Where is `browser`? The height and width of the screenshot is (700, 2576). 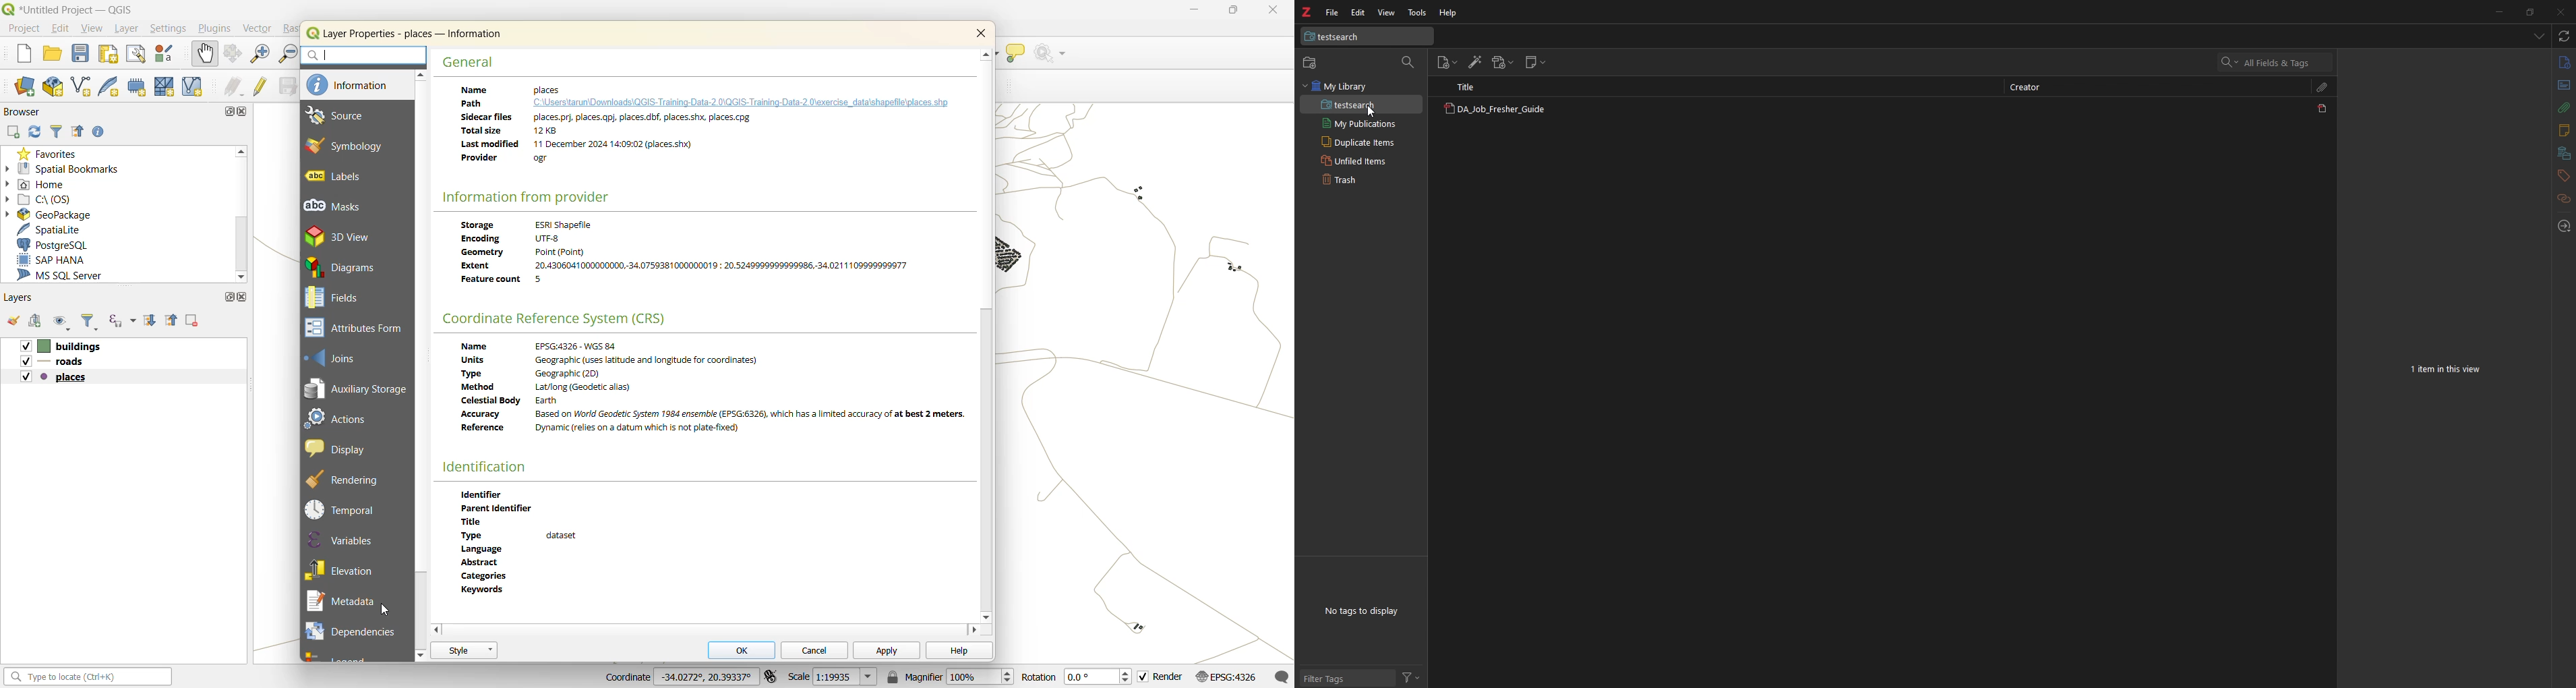
browser is located at coordinates (21, 111).